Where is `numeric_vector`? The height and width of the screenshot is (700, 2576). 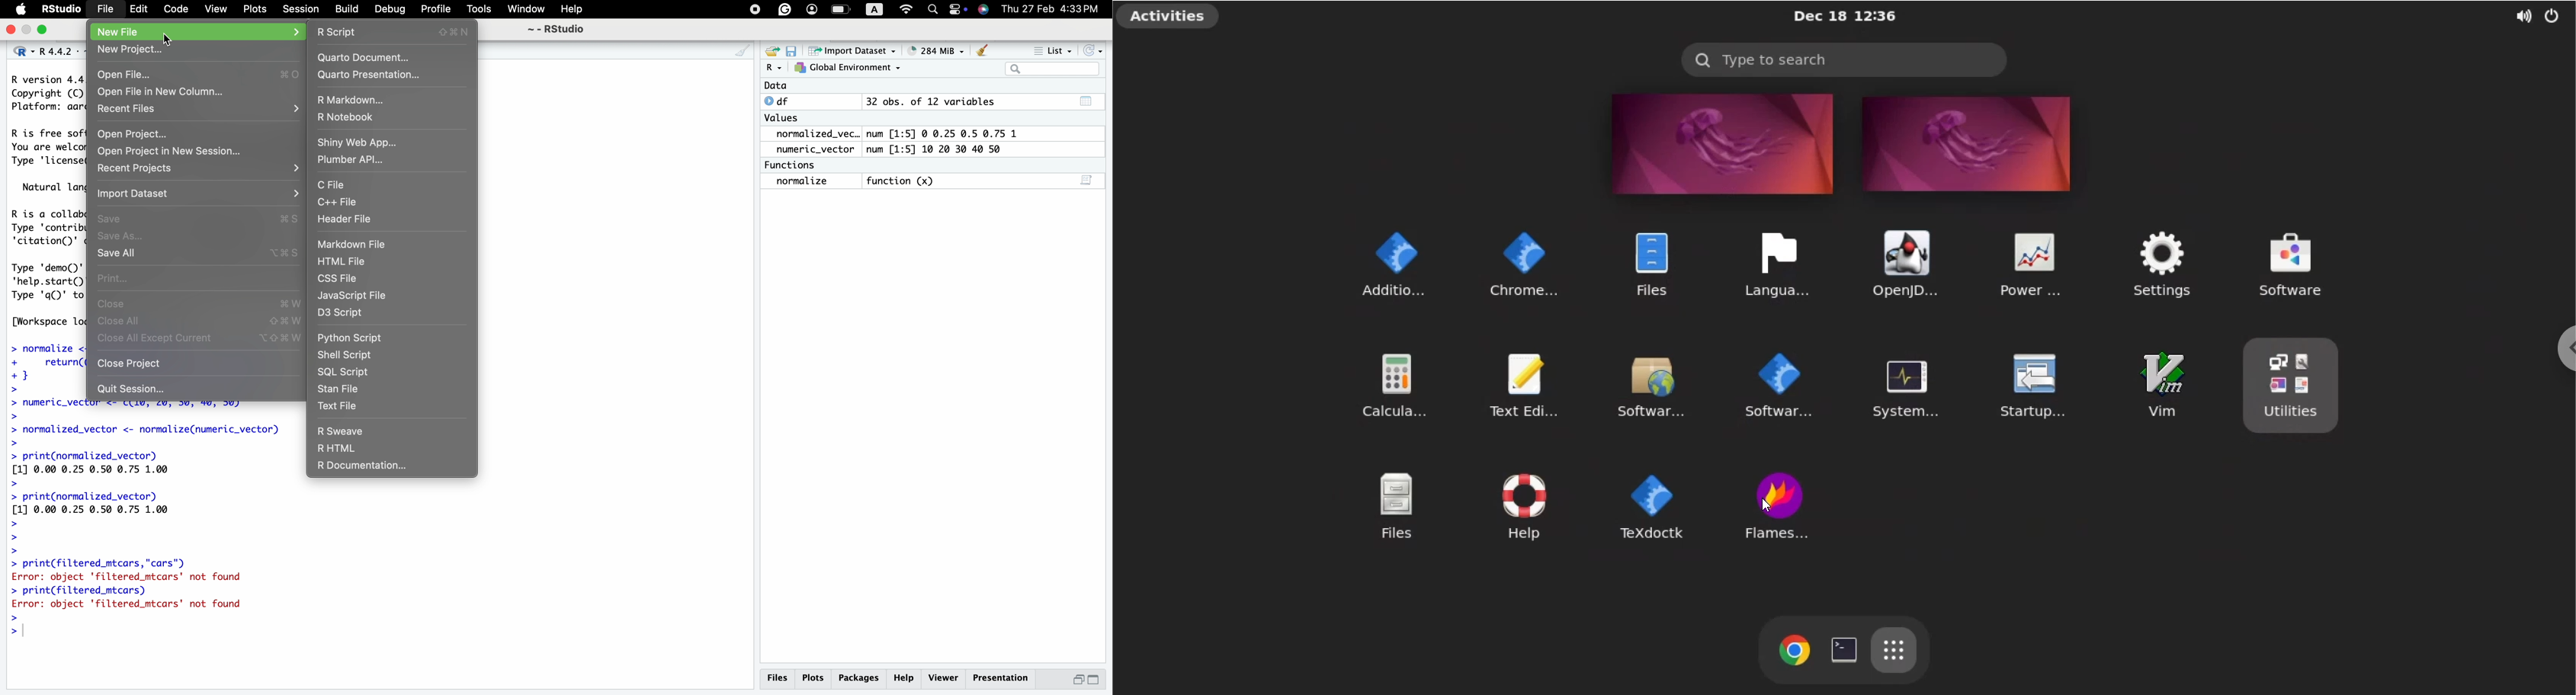
numeric_vector is located at coordinates (818, 149).